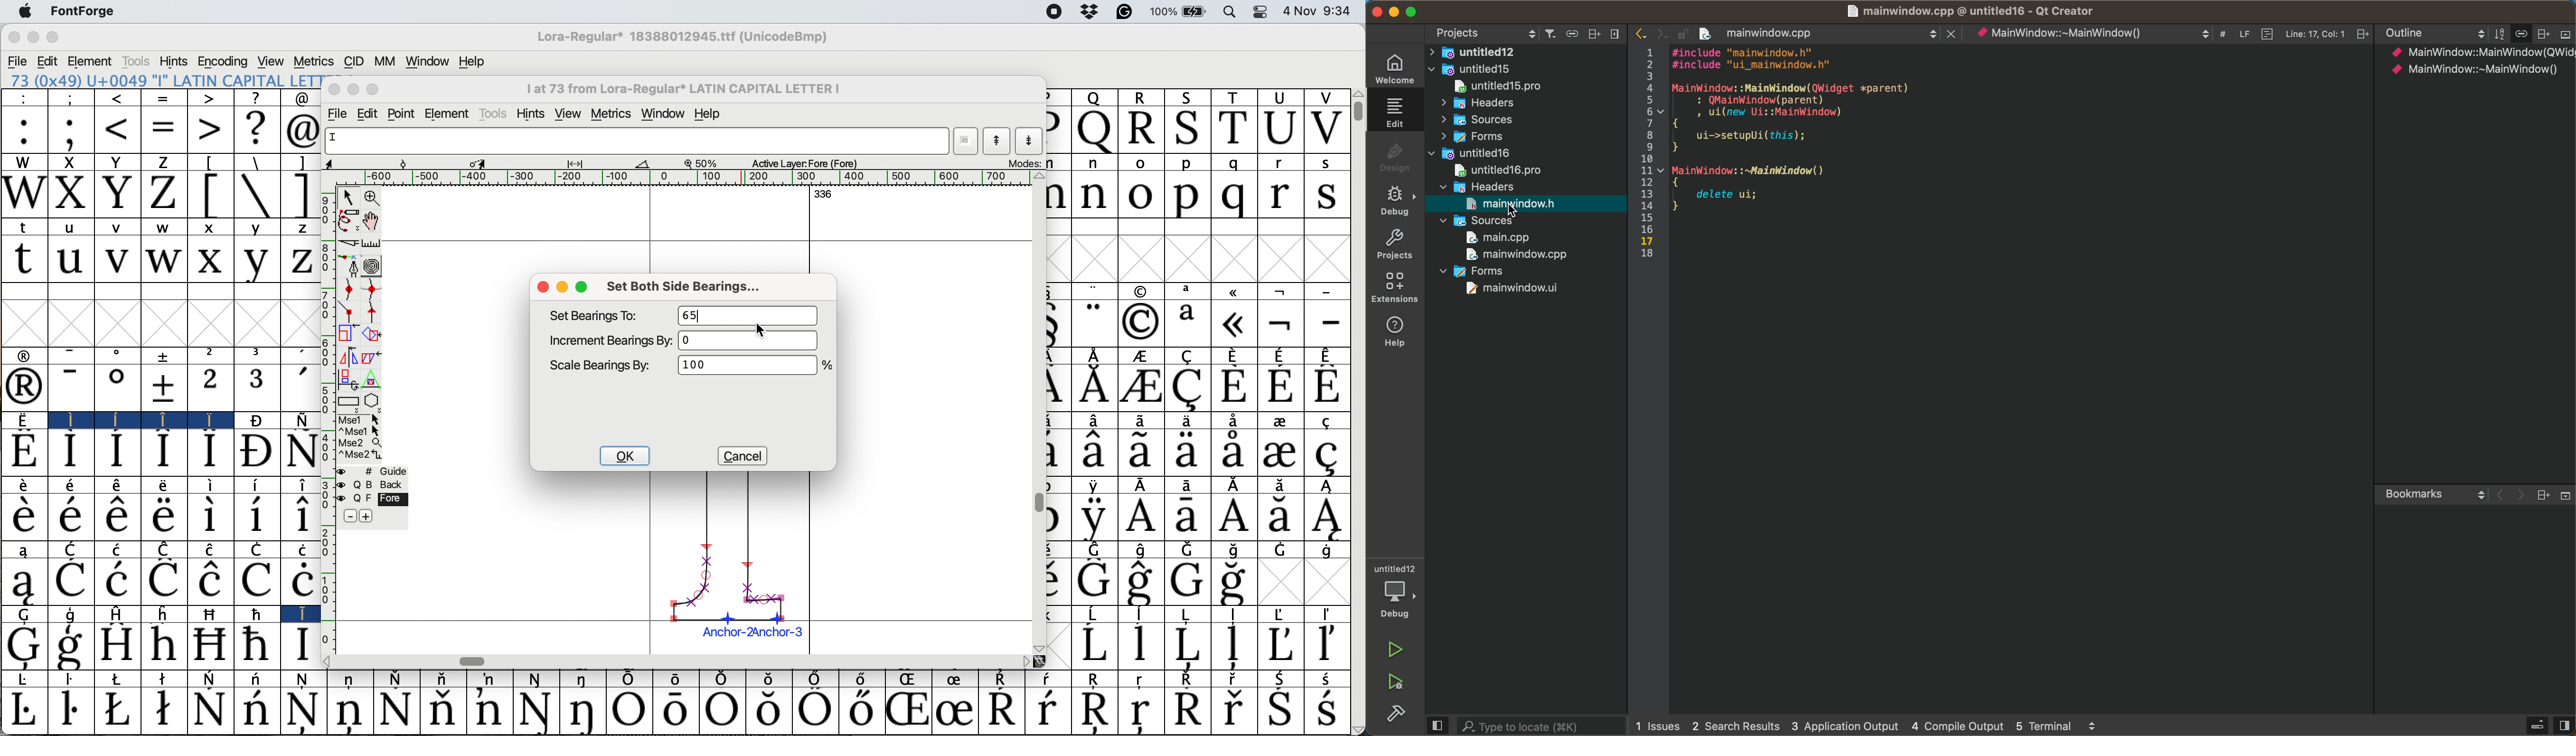 The height and width of the screenshot is (756, 2576). Describe the element at coordinates (256, 711) in the screenshot. I see `Symbol` at that location.